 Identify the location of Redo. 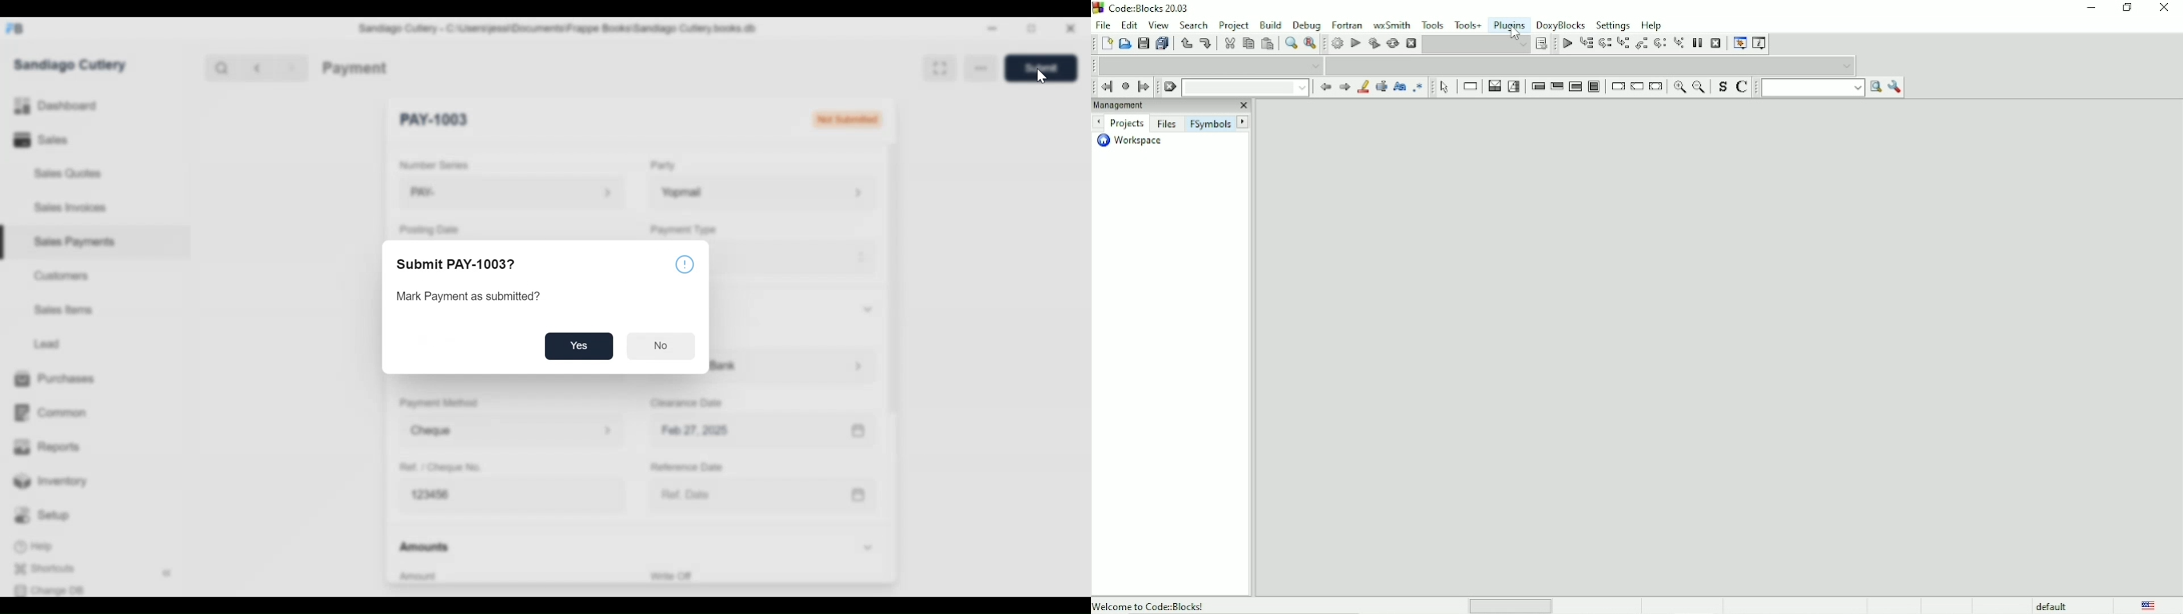
(1205, 43).